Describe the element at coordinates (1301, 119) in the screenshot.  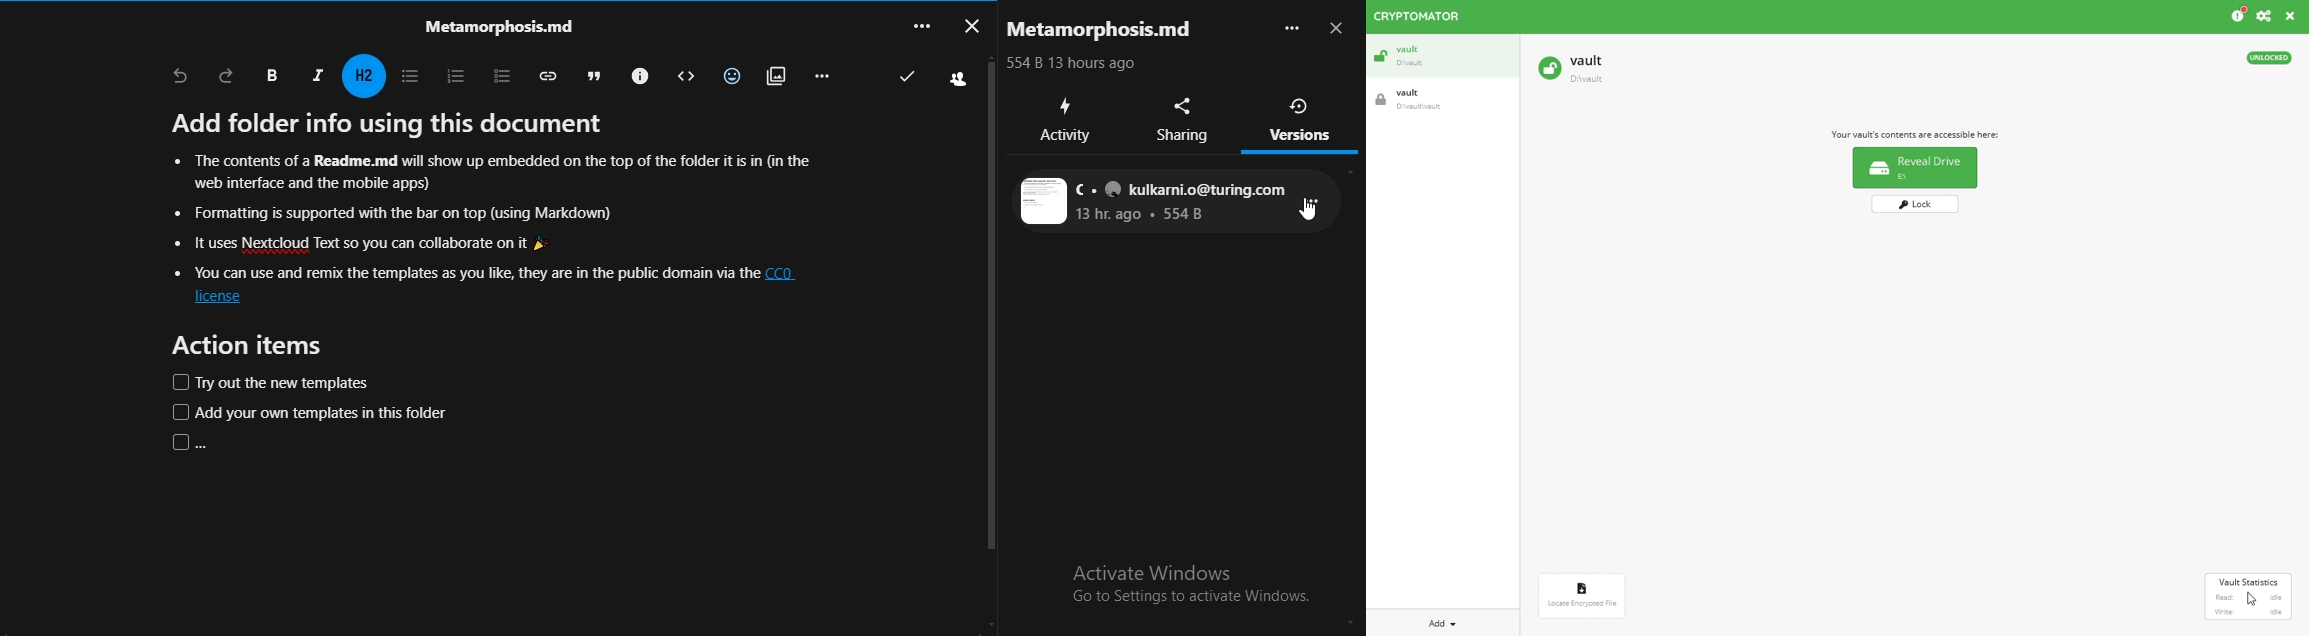
I see `versions` at that location.